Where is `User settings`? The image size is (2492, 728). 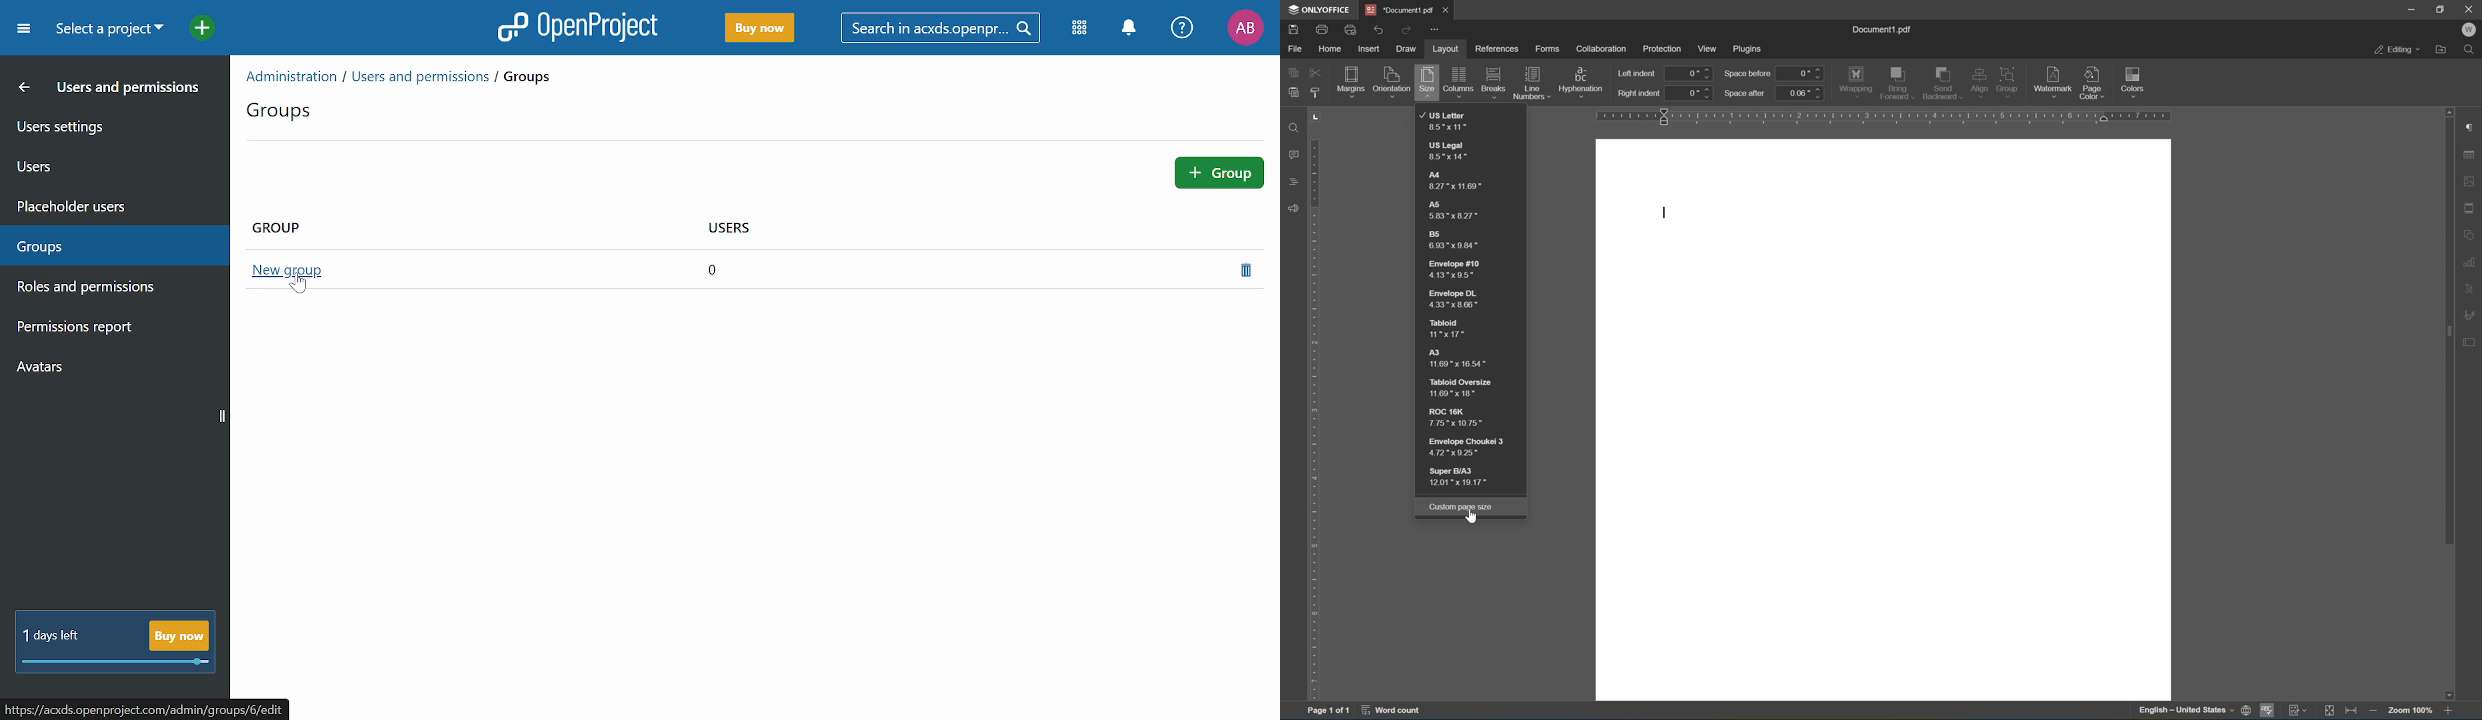 User settings is located at coordinates (113, 125).